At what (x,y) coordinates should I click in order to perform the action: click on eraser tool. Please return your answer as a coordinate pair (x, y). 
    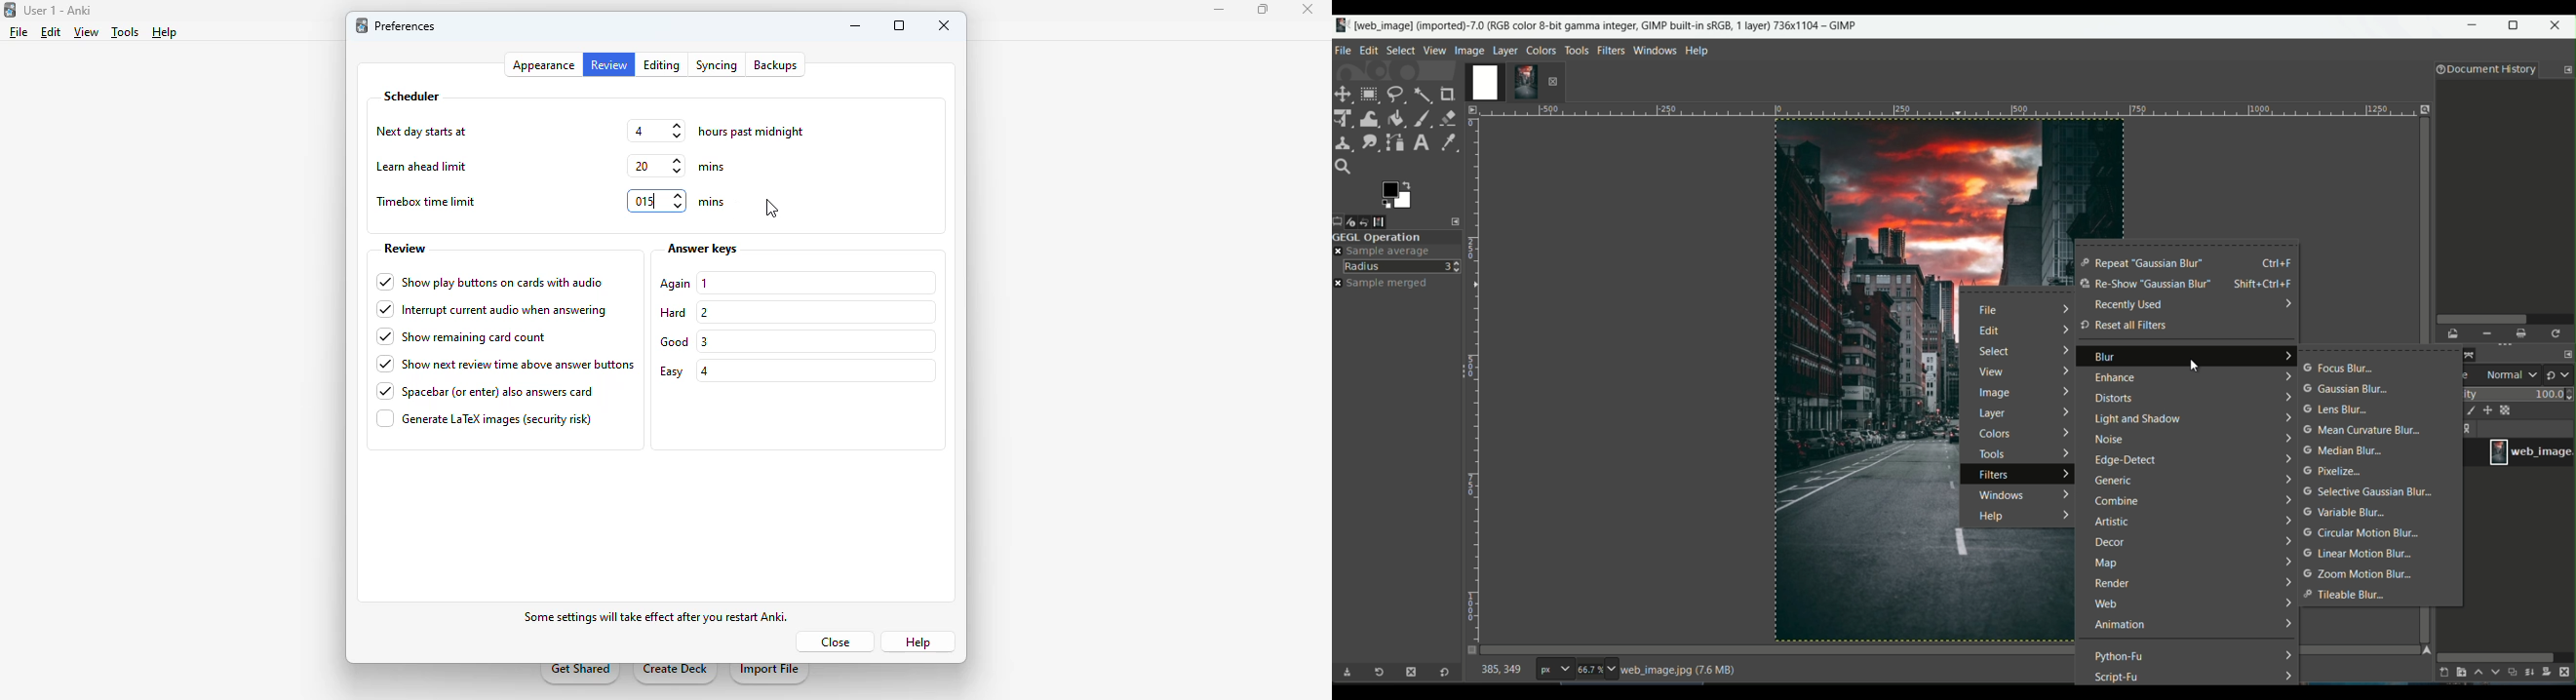
    Looking at the image, I should click on (1449, 116).